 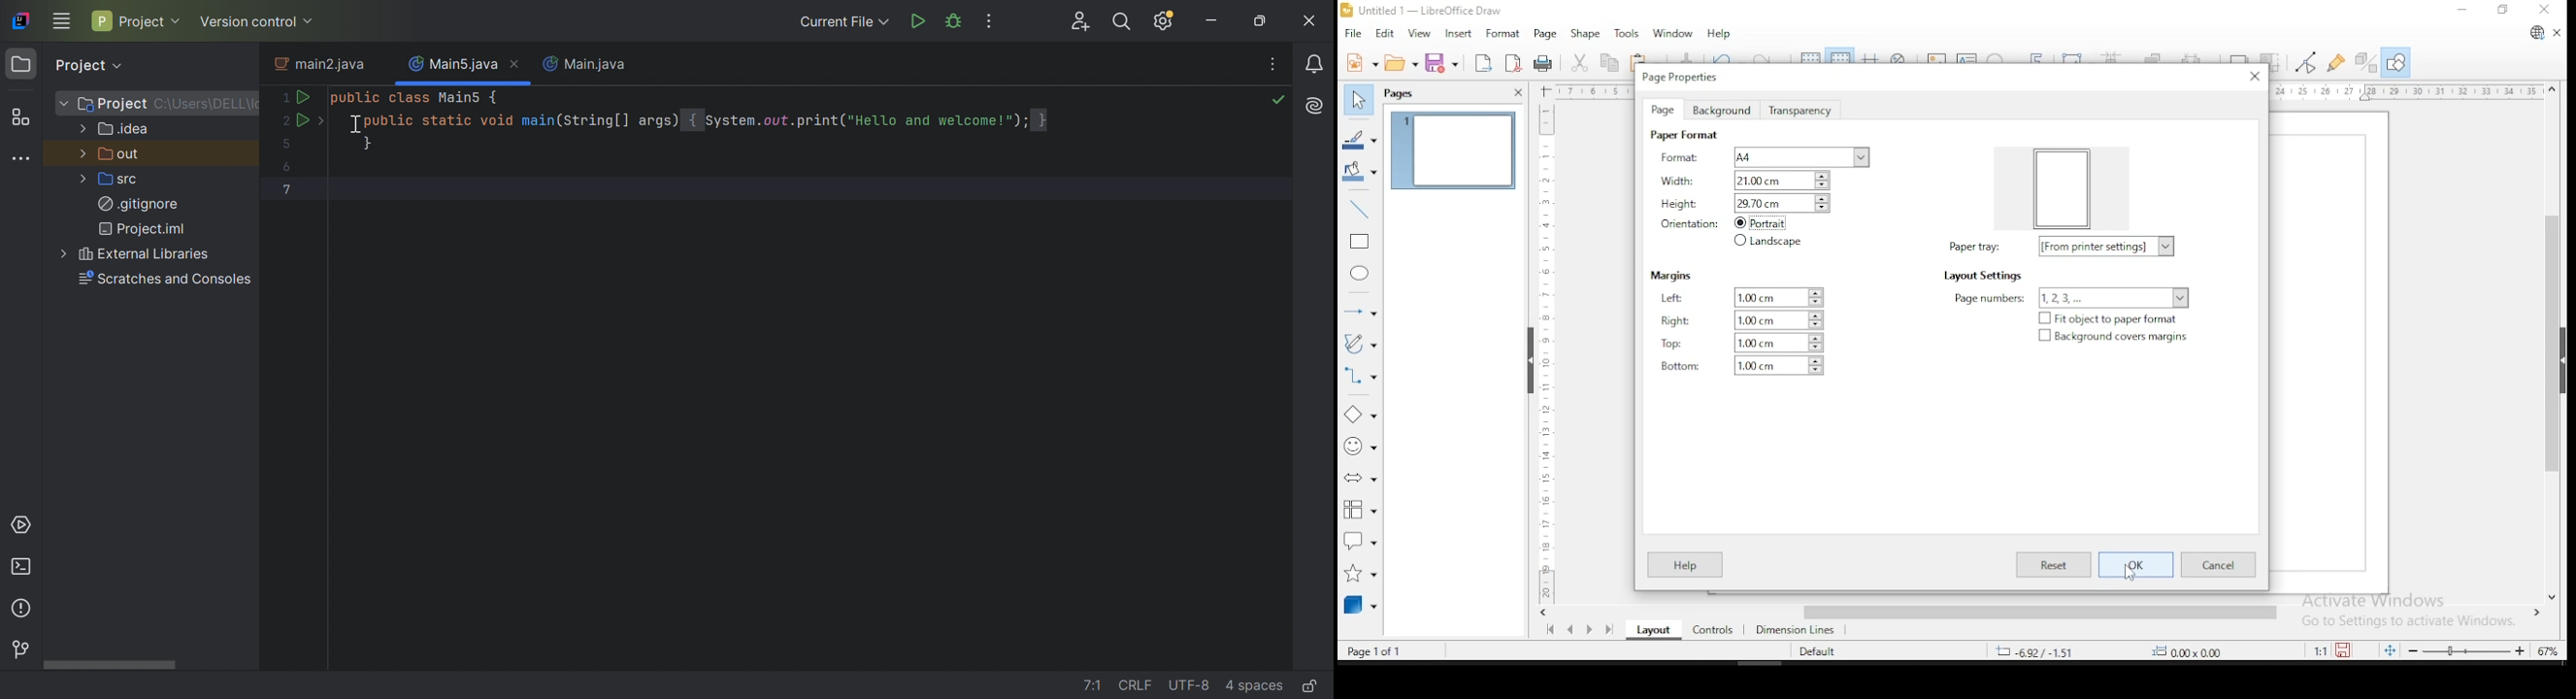 I want to click on Print, so click(x=1543, y=62).